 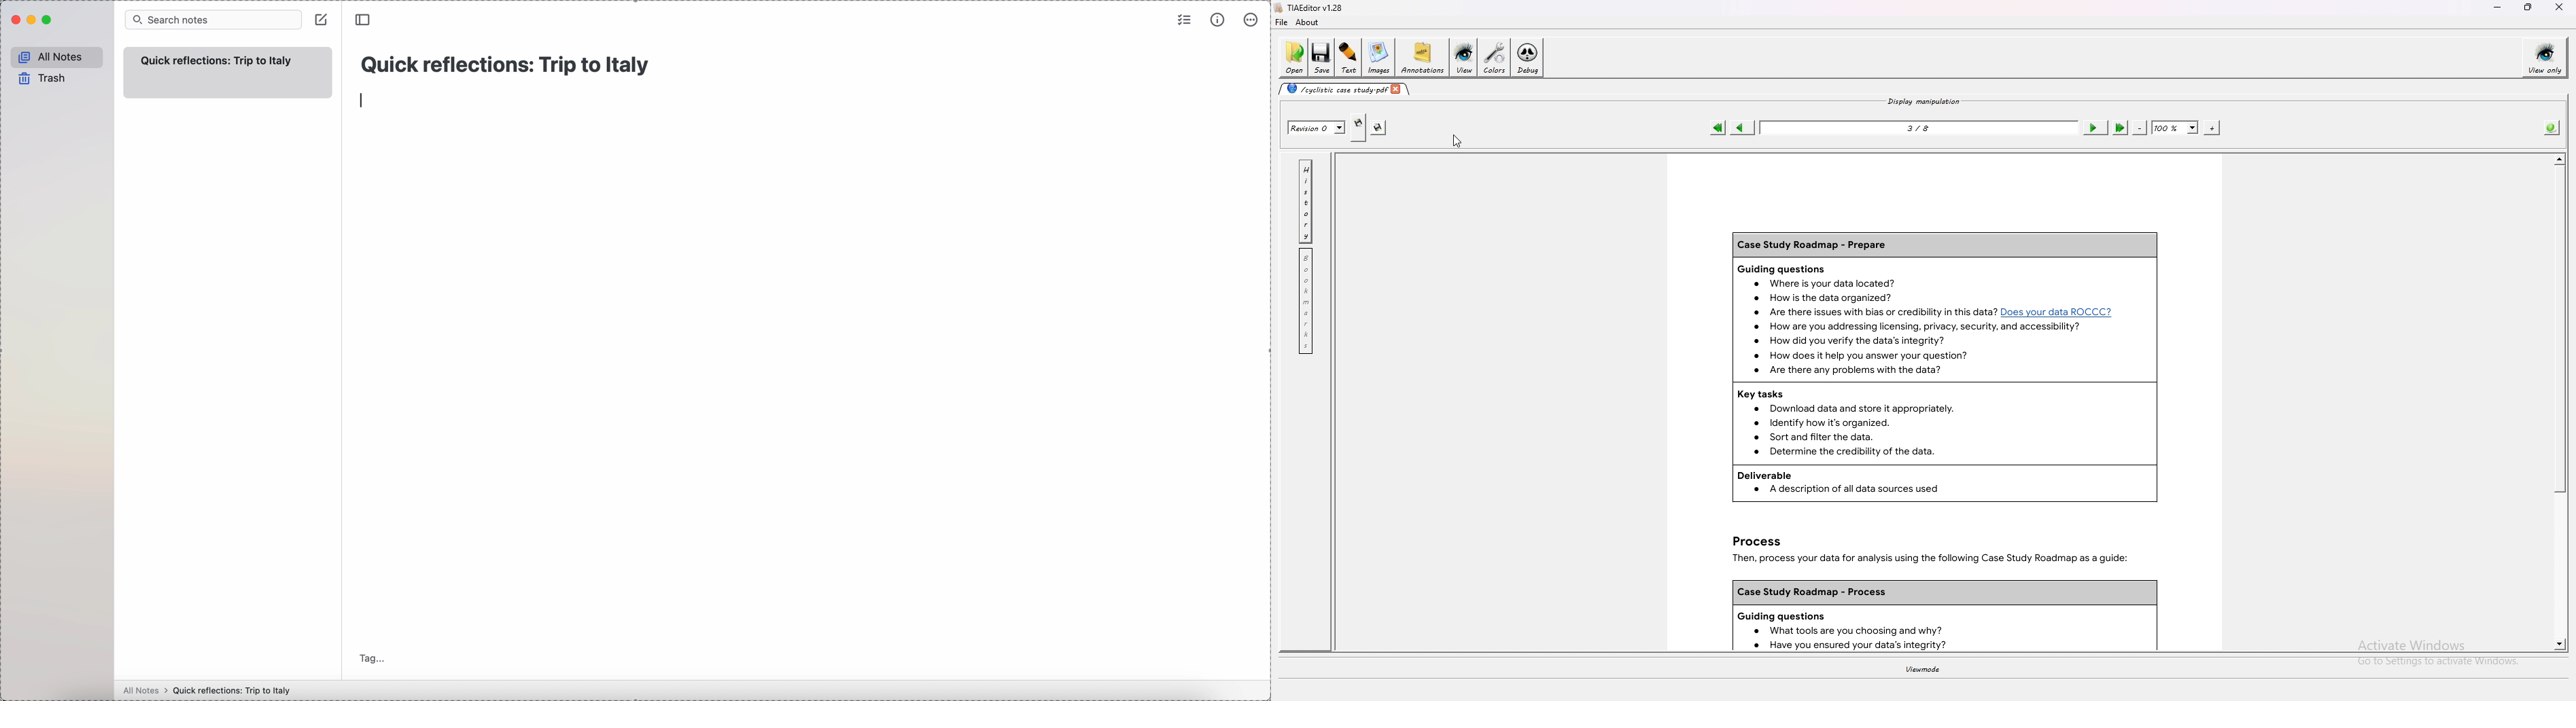 I want to click on first page, so click(x=1718, y=127).